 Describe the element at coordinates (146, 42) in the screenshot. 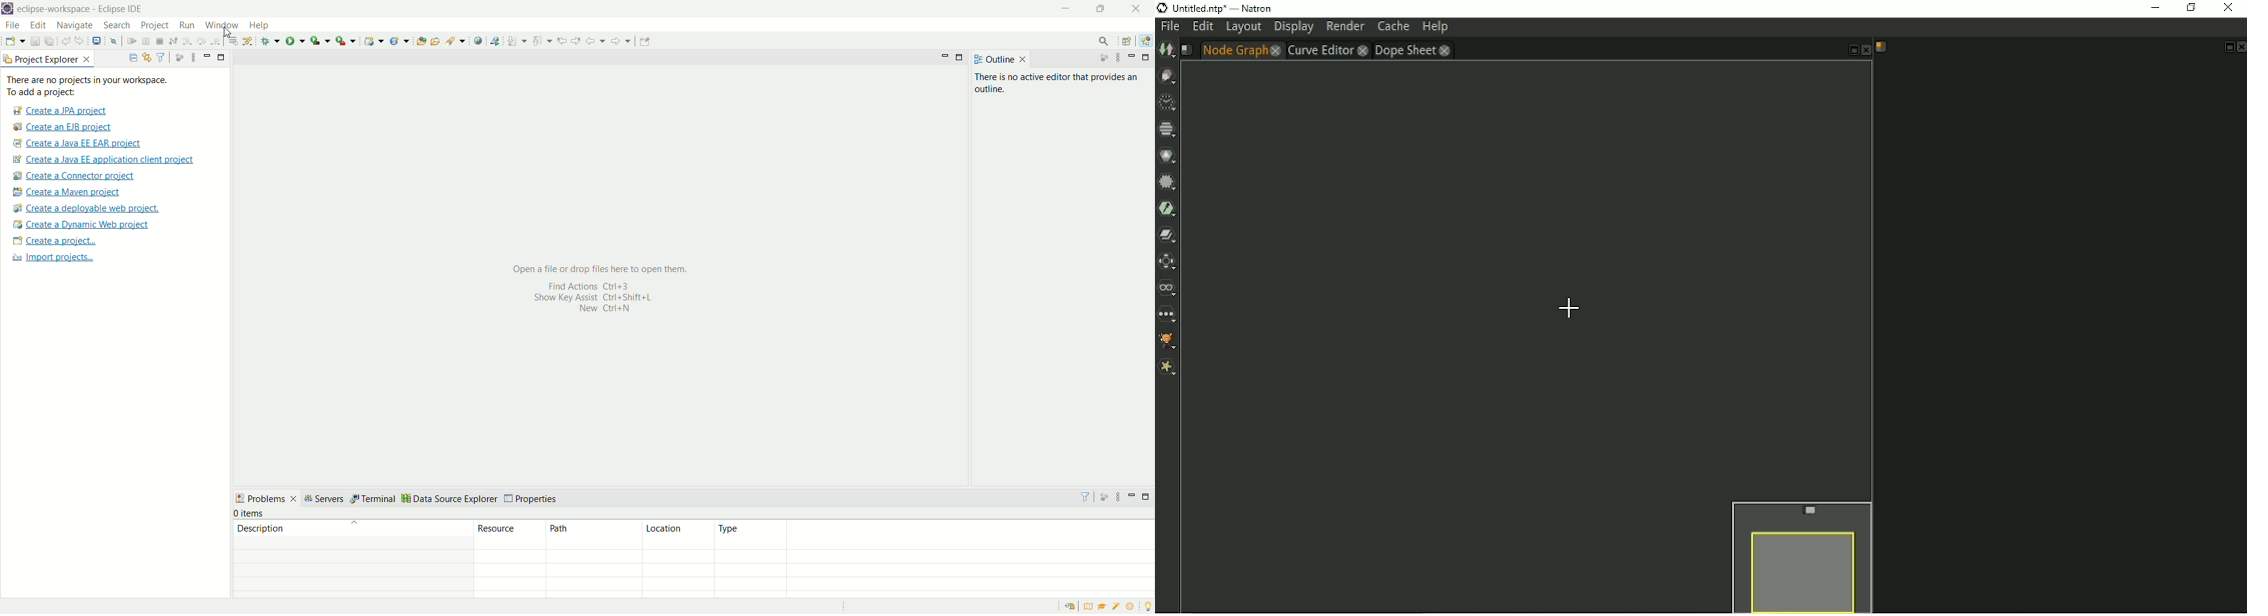

I see `suspend` at that location.